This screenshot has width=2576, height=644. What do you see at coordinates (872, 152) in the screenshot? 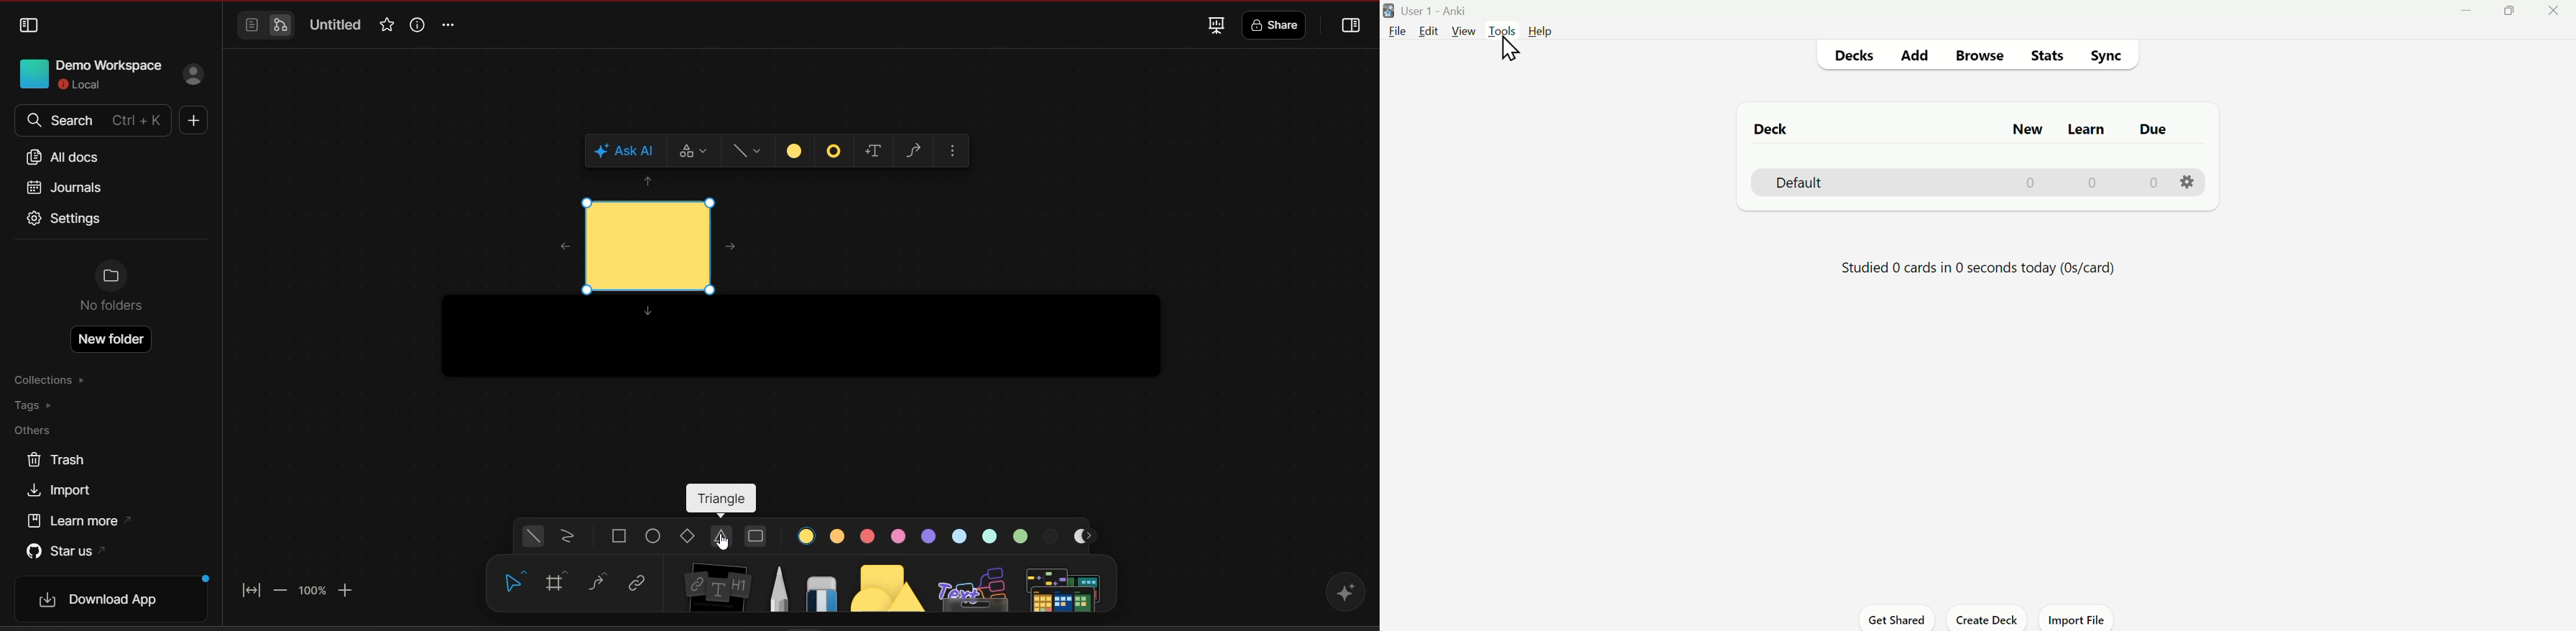
I see `add text` at bounding box center [872, 152].